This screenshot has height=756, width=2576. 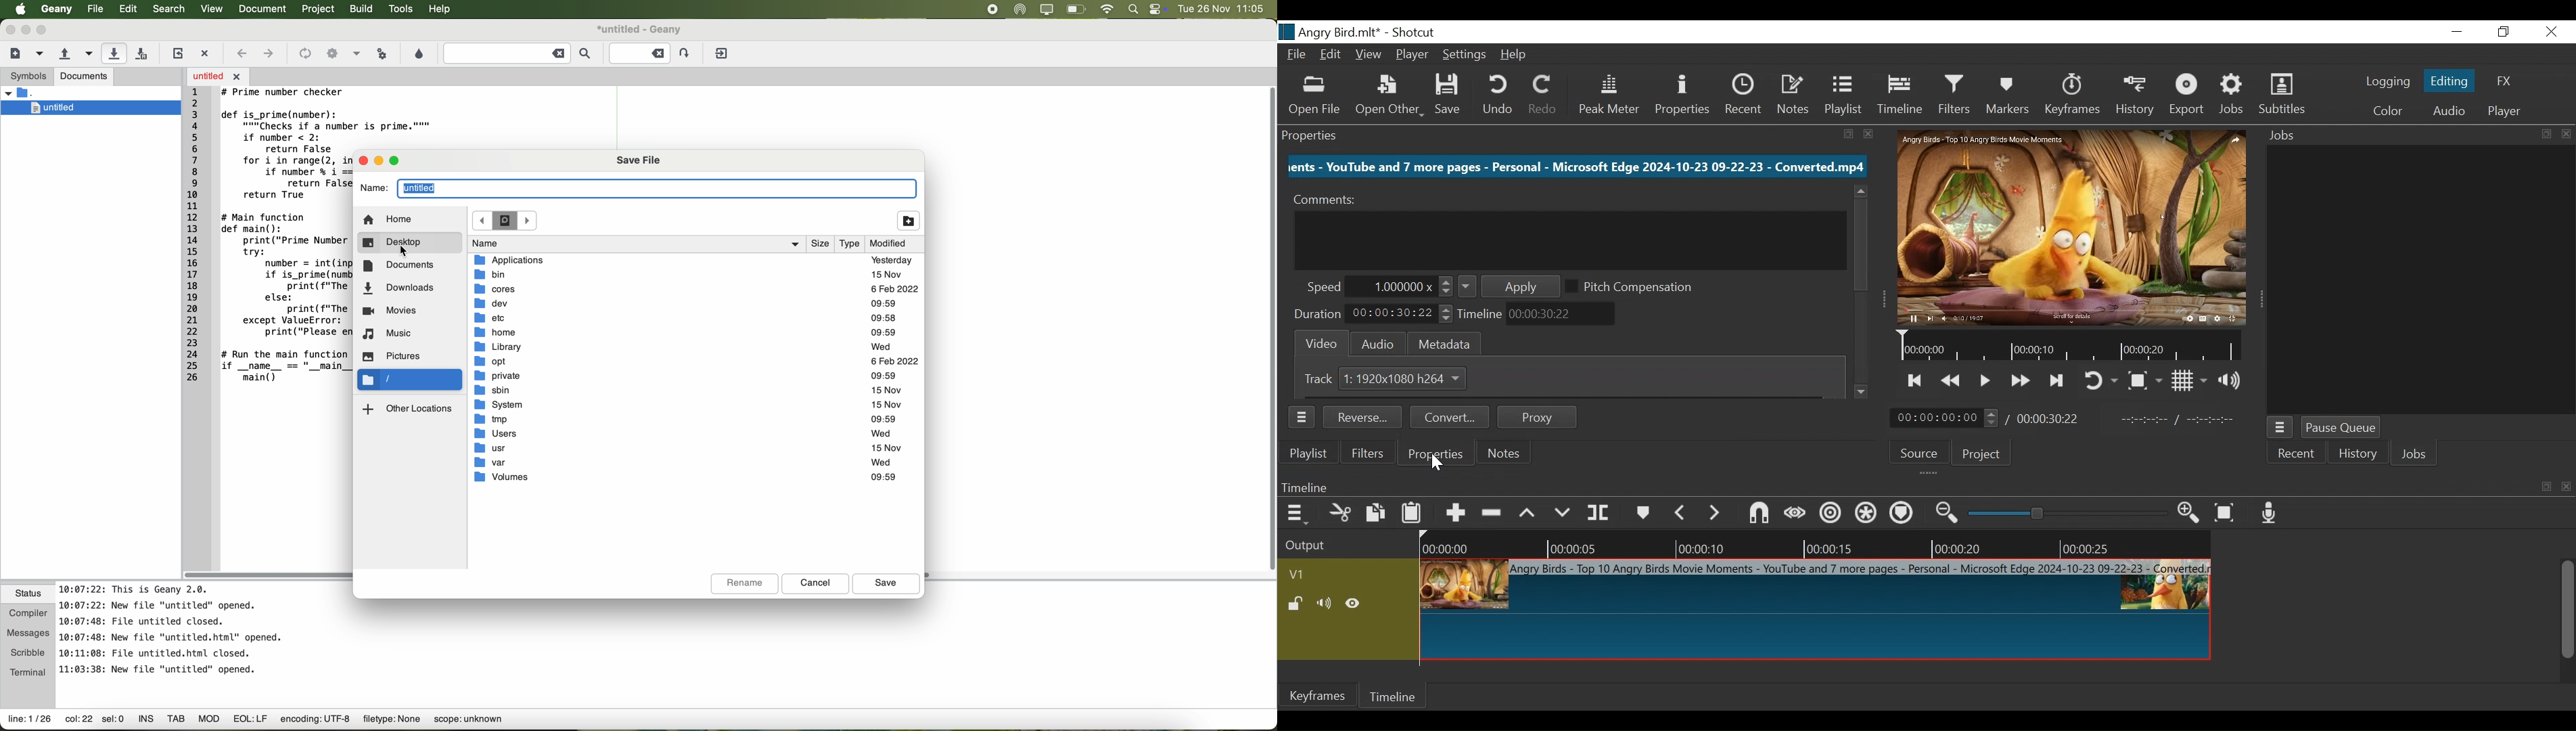 What do you see at coordinates (1957, 96) in the screenshot?
I see `Filters` at bounding box center [1957, 96].